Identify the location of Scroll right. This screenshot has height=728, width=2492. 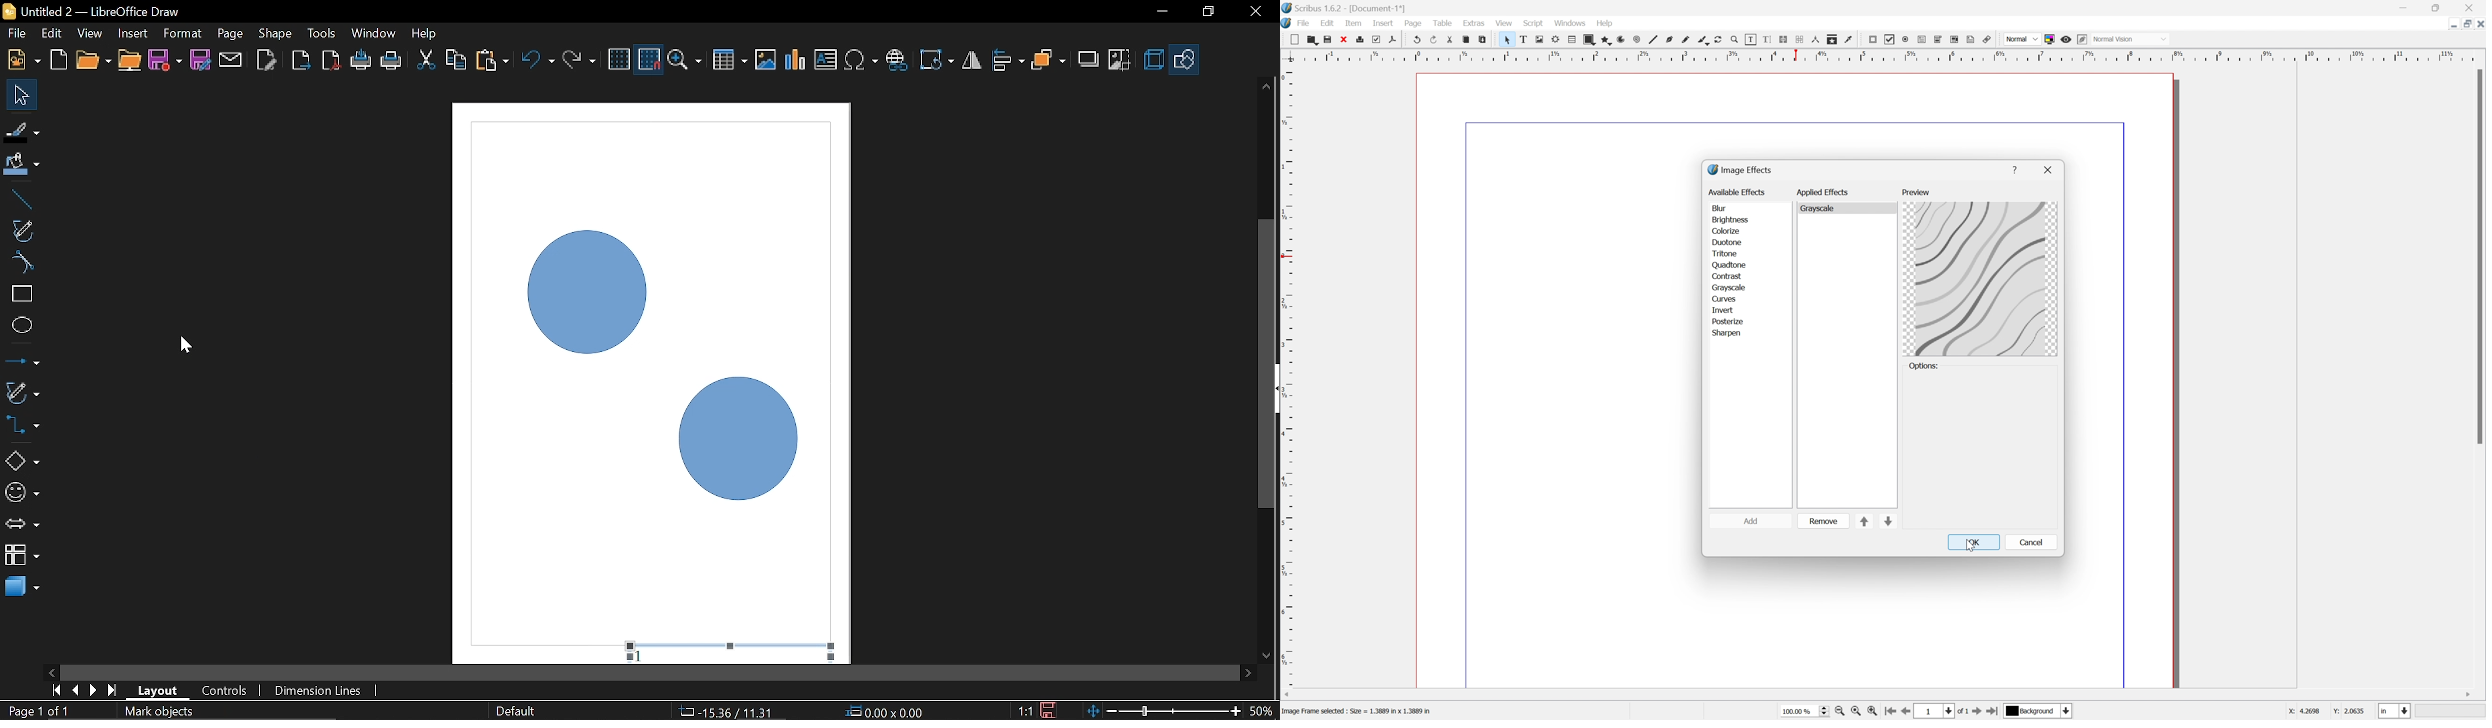
(2466, 693).